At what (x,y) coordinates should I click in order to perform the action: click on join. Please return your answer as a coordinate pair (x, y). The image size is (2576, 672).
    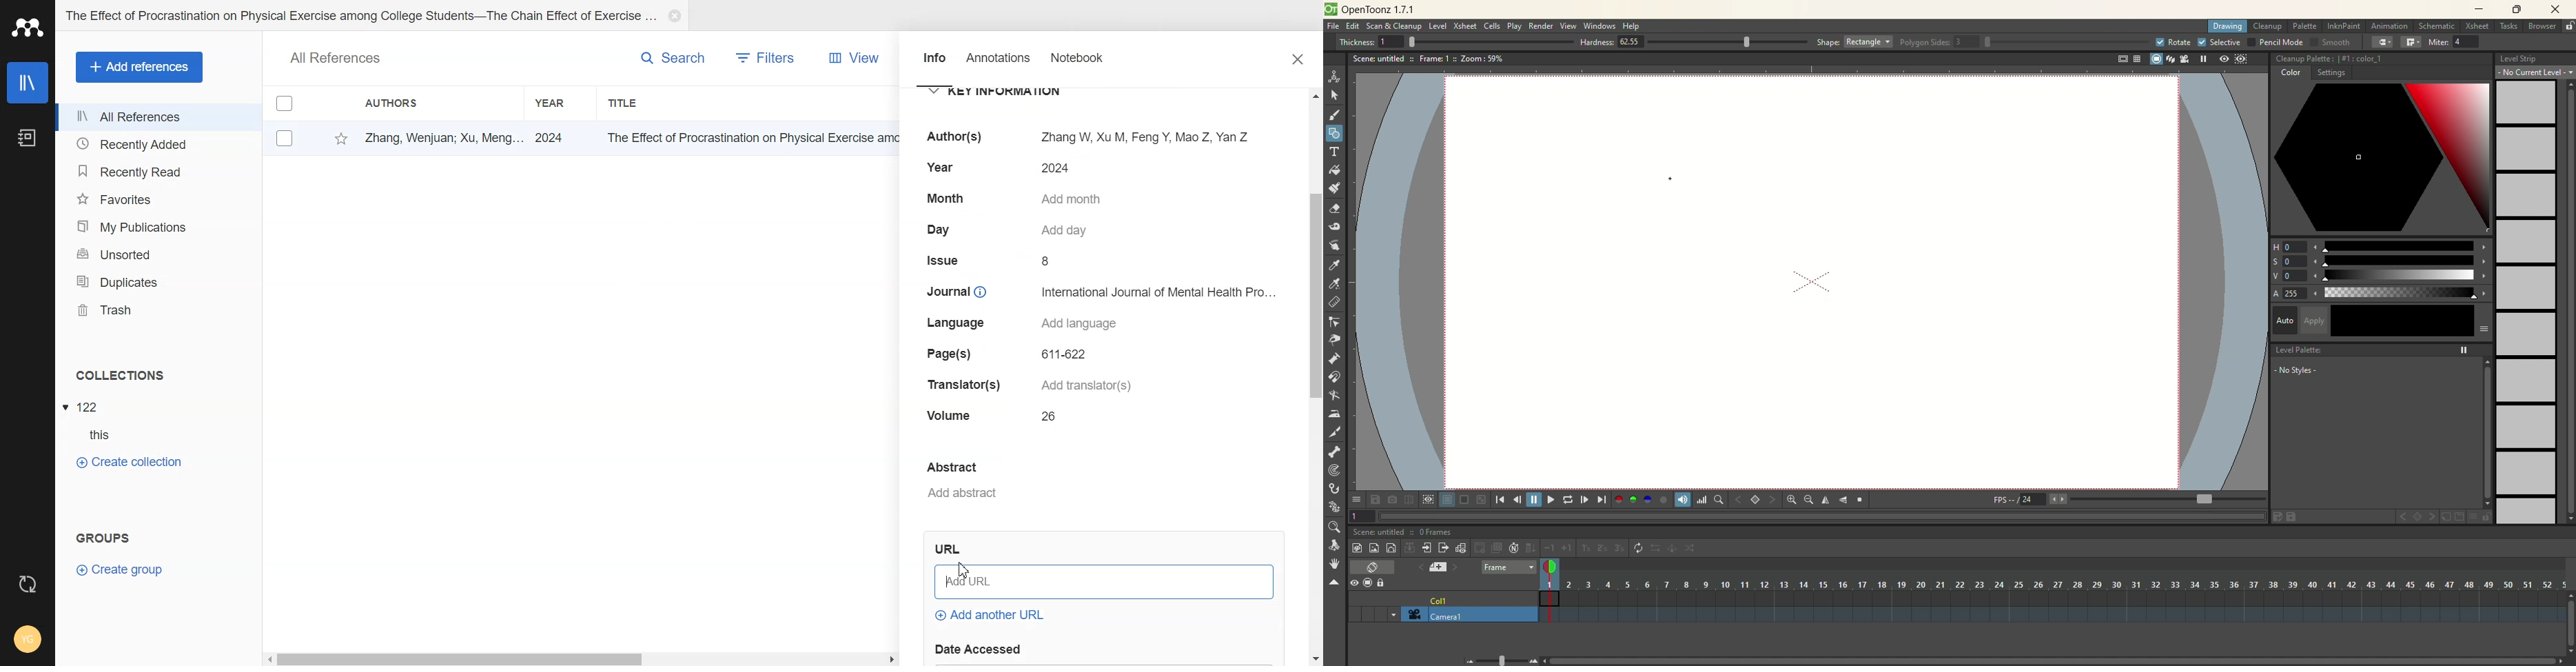
    Looking at the image, I should click on (2411, 42).